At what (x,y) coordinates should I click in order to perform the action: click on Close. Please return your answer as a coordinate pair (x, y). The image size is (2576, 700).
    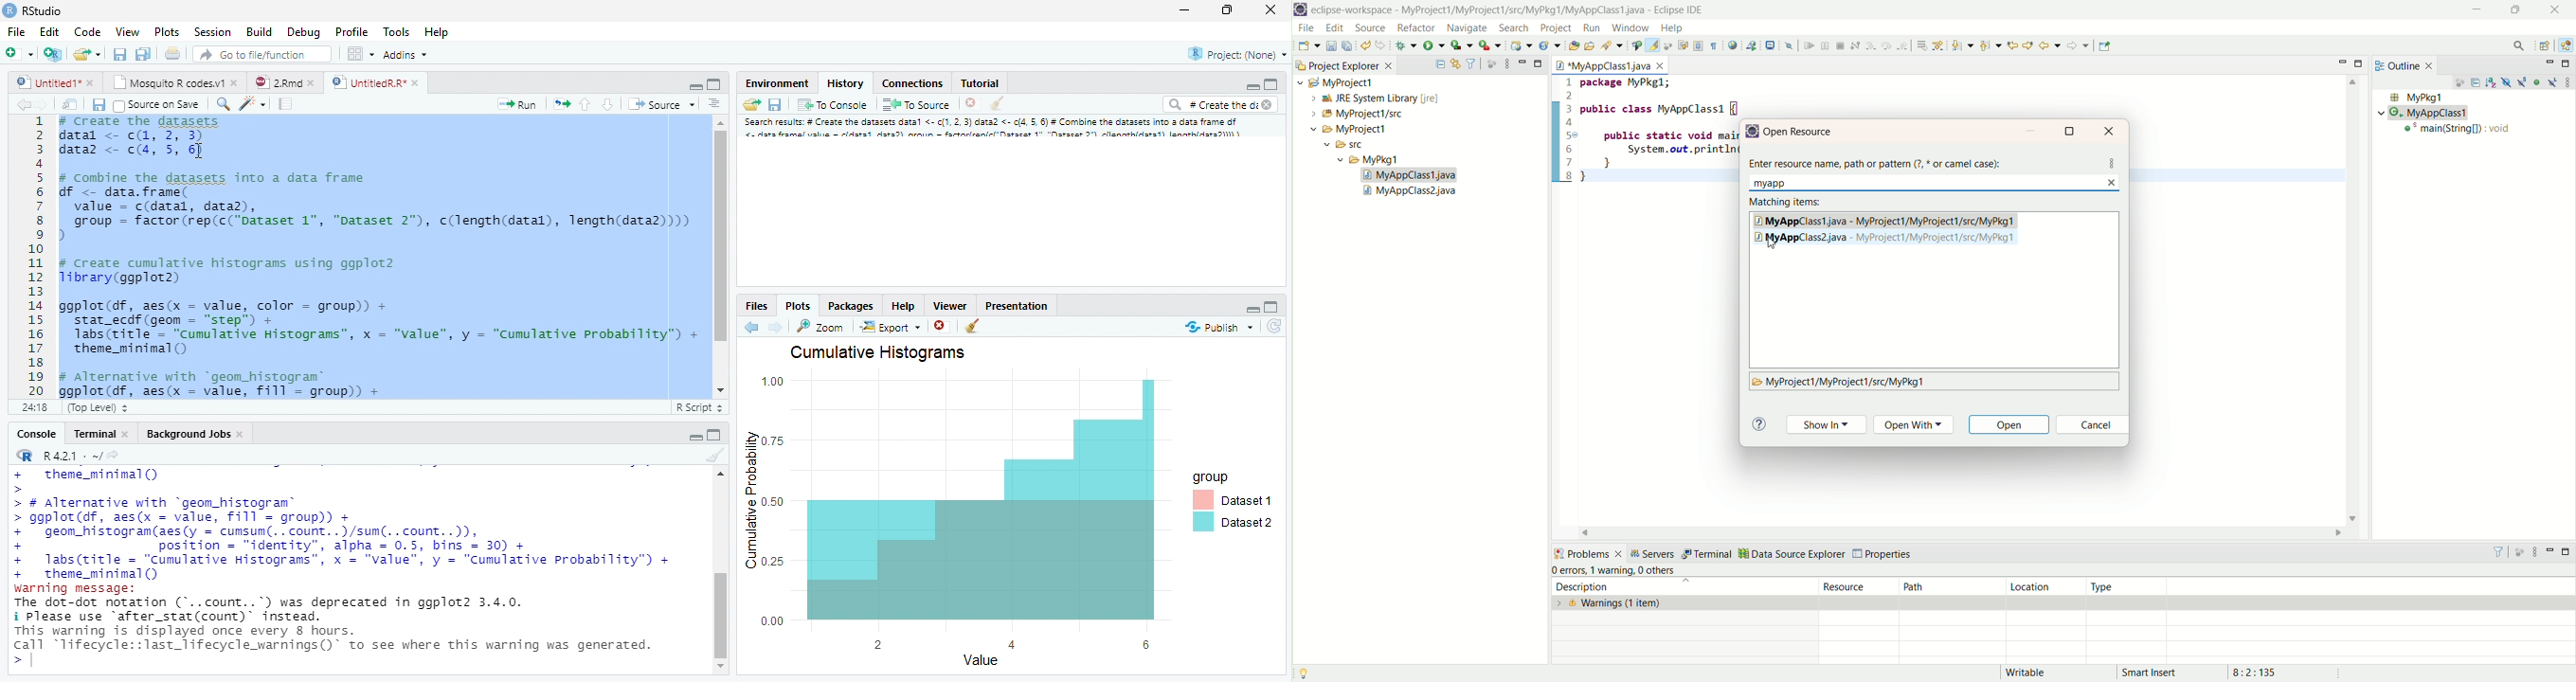
    Looking at the image, I should click on (1269, 9).